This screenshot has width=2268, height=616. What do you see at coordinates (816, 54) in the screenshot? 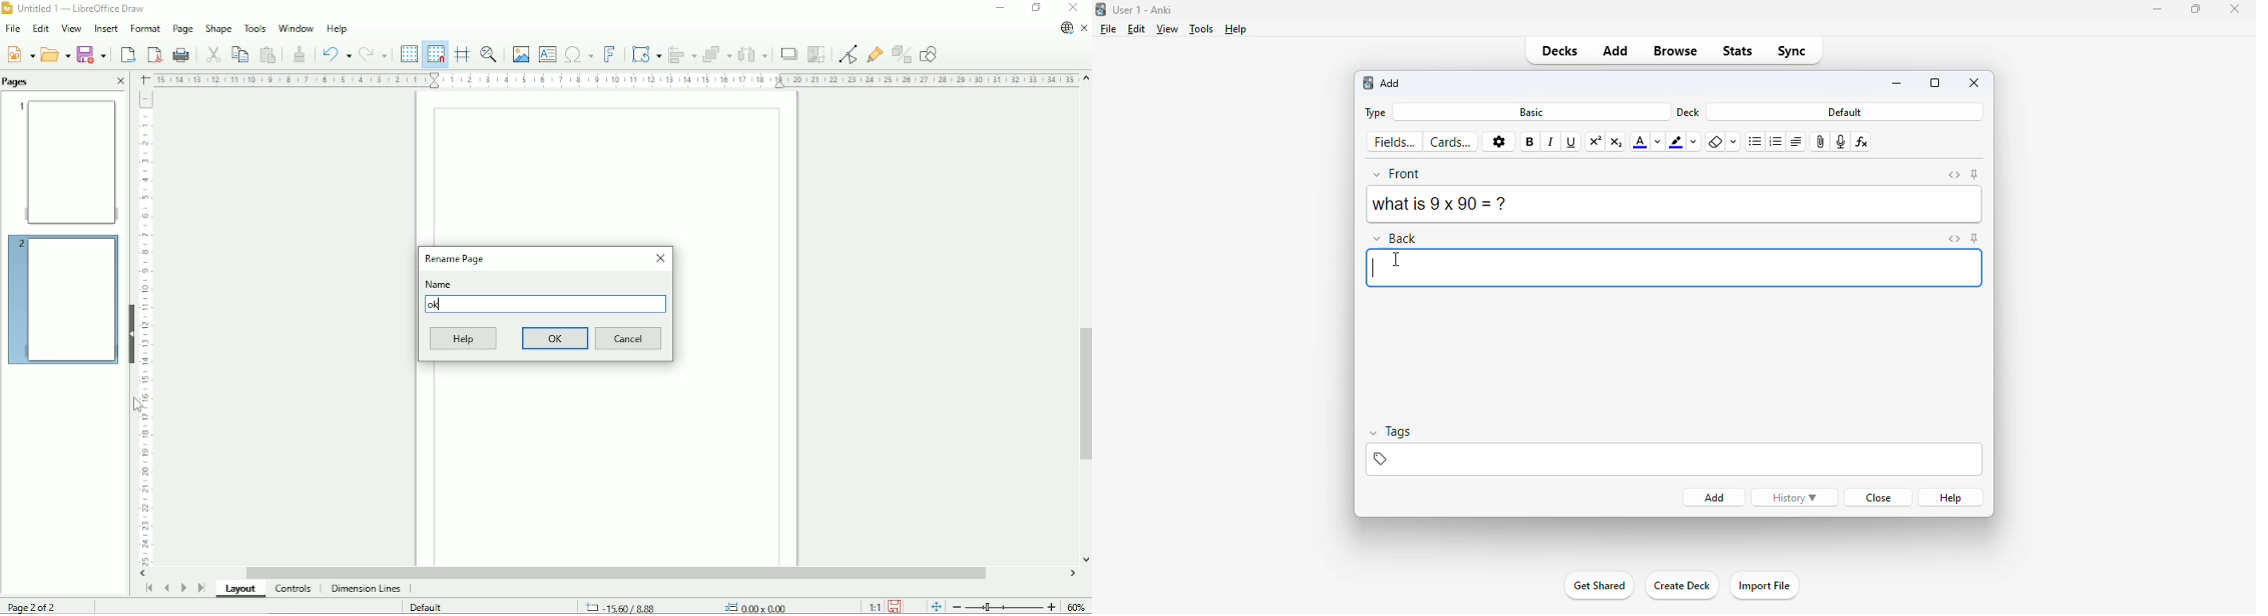
I see `Crop image` at bounding box center [816, 54].